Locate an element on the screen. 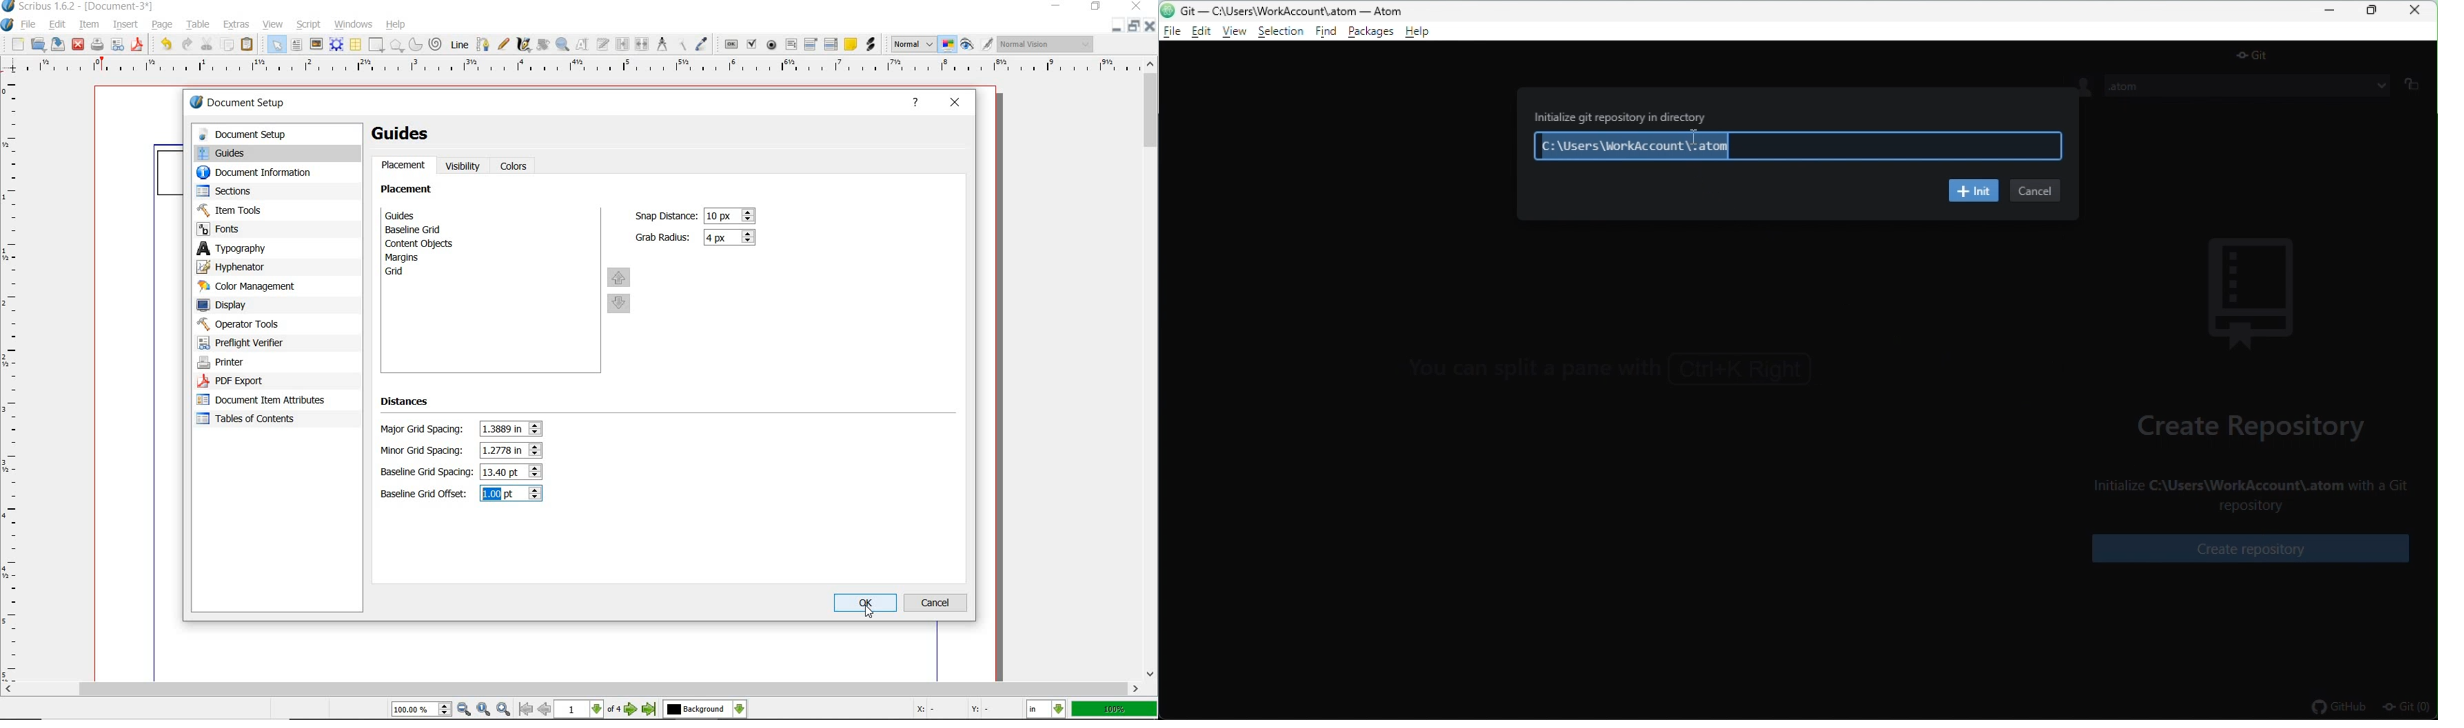  arc is located at coordinates (414, 46).